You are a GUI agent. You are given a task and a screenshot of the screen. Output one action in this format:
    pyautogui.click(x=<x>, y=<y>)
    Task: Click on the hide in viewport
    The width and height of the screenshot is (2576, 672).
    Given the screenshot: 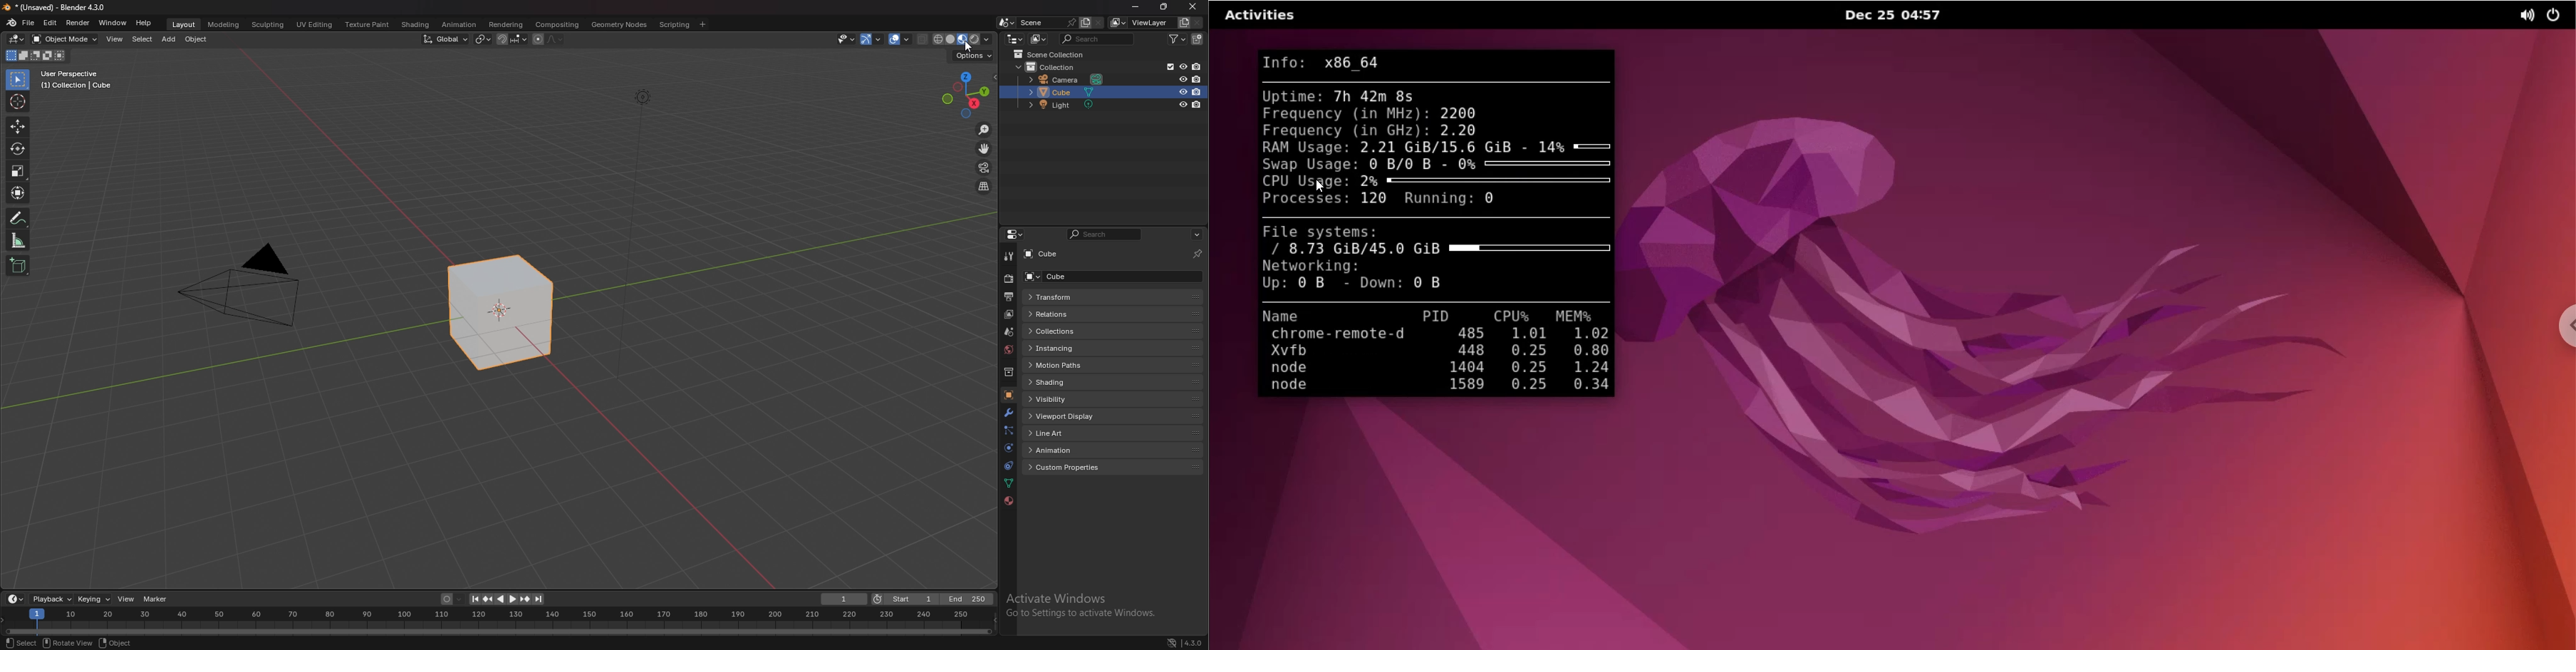 What is the action you would take?
    pyautogui.click(x=1182, y=105)
    